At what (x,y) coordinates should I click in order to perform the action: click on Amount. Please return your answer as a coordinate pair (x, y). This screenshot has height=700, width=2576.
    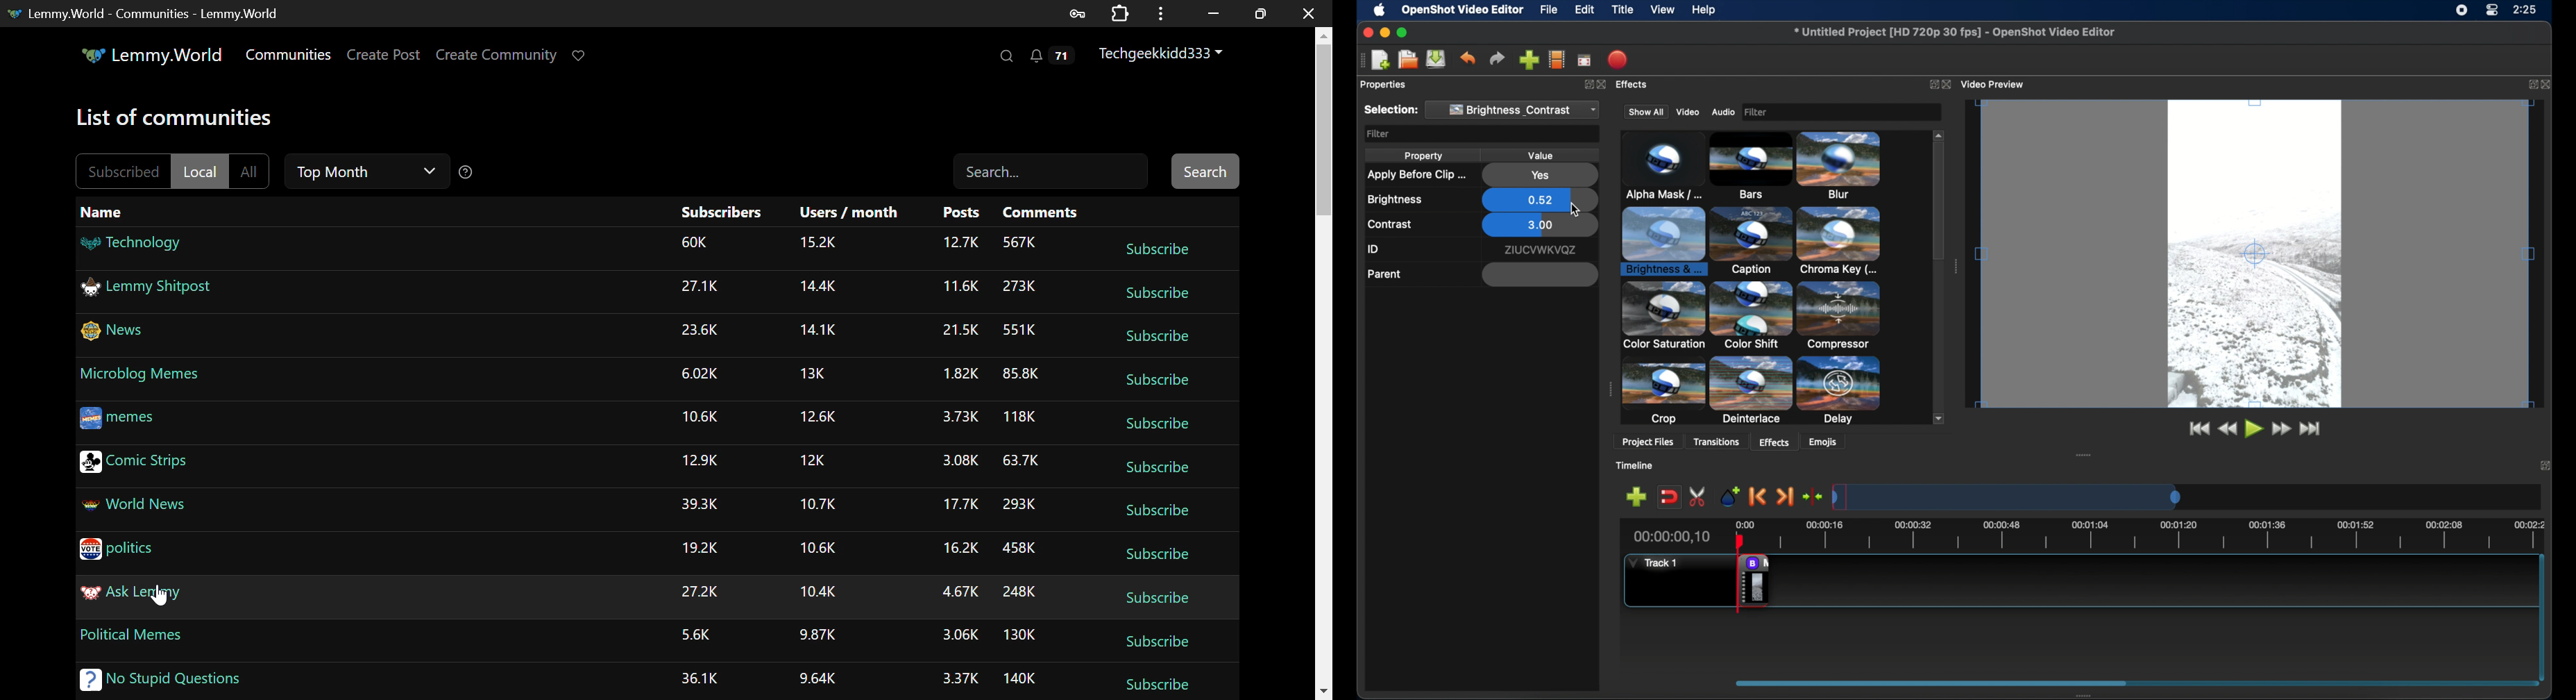
    Looking at the image, I should click on (699, 288).